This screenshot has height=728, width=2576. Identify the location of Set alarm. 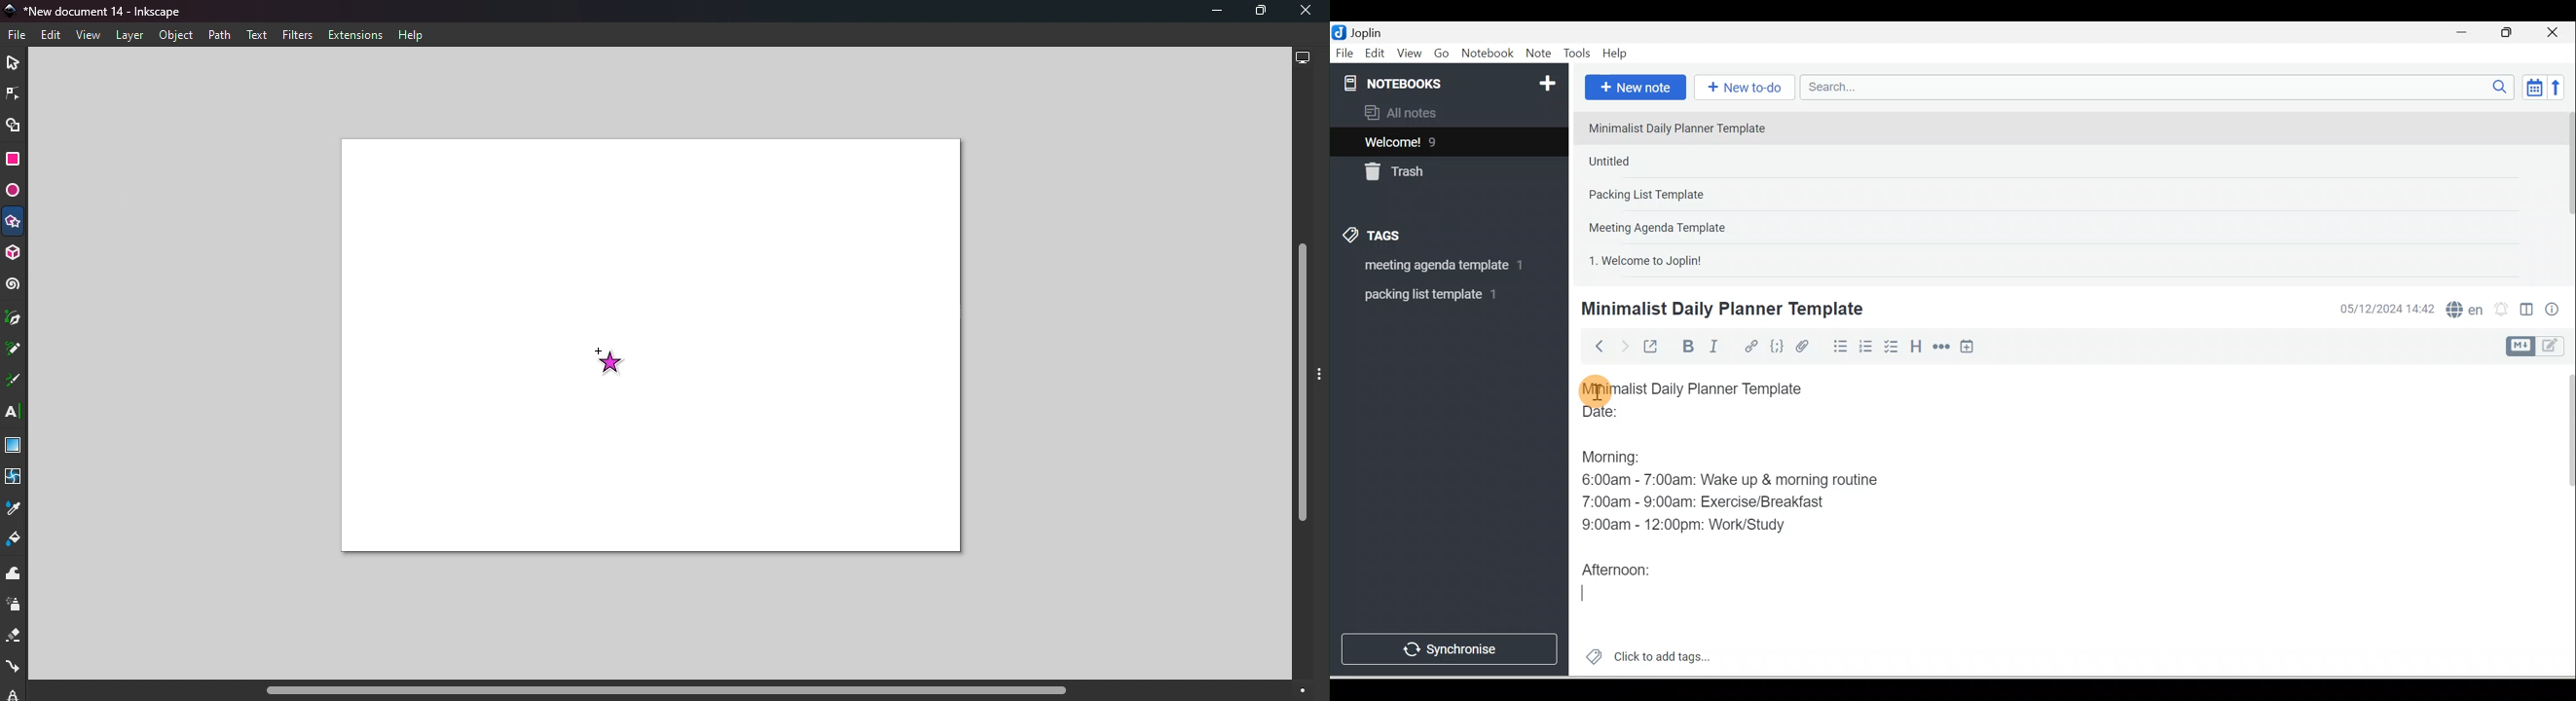
(2499, 310).